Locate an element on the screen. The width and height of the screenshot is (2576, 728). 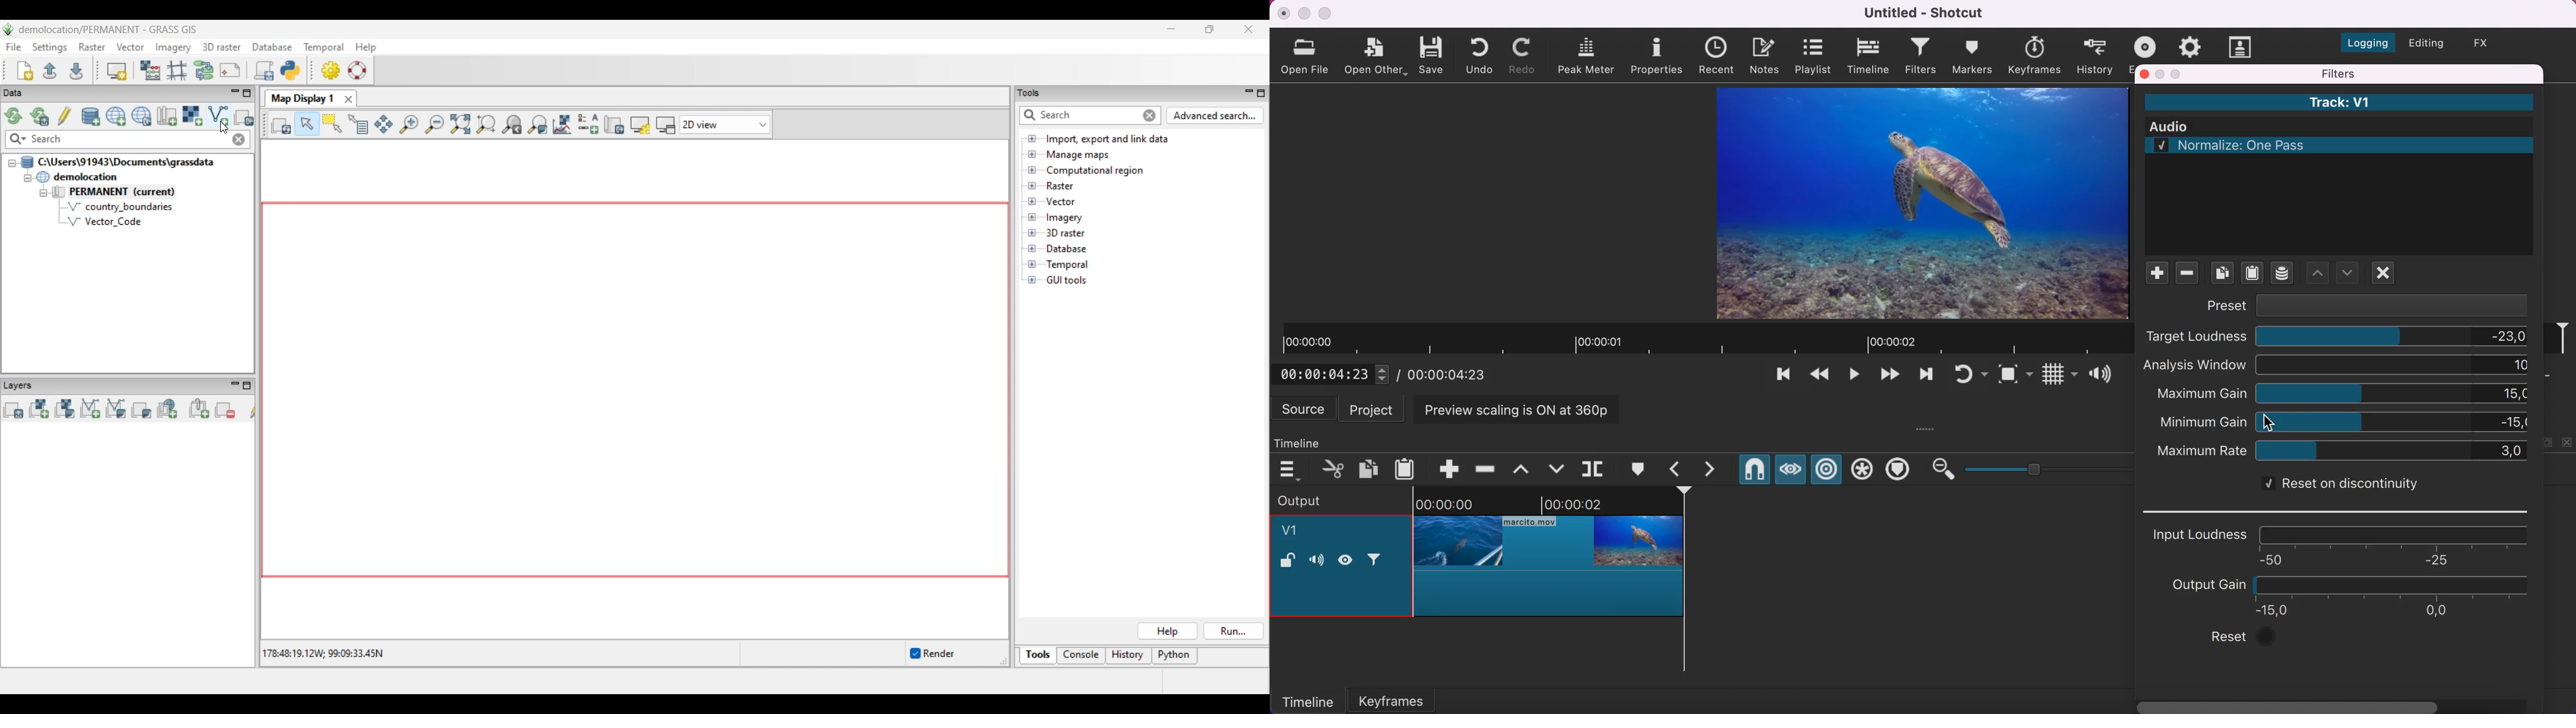
create/edit marker is located at coordinates (1641, 469).